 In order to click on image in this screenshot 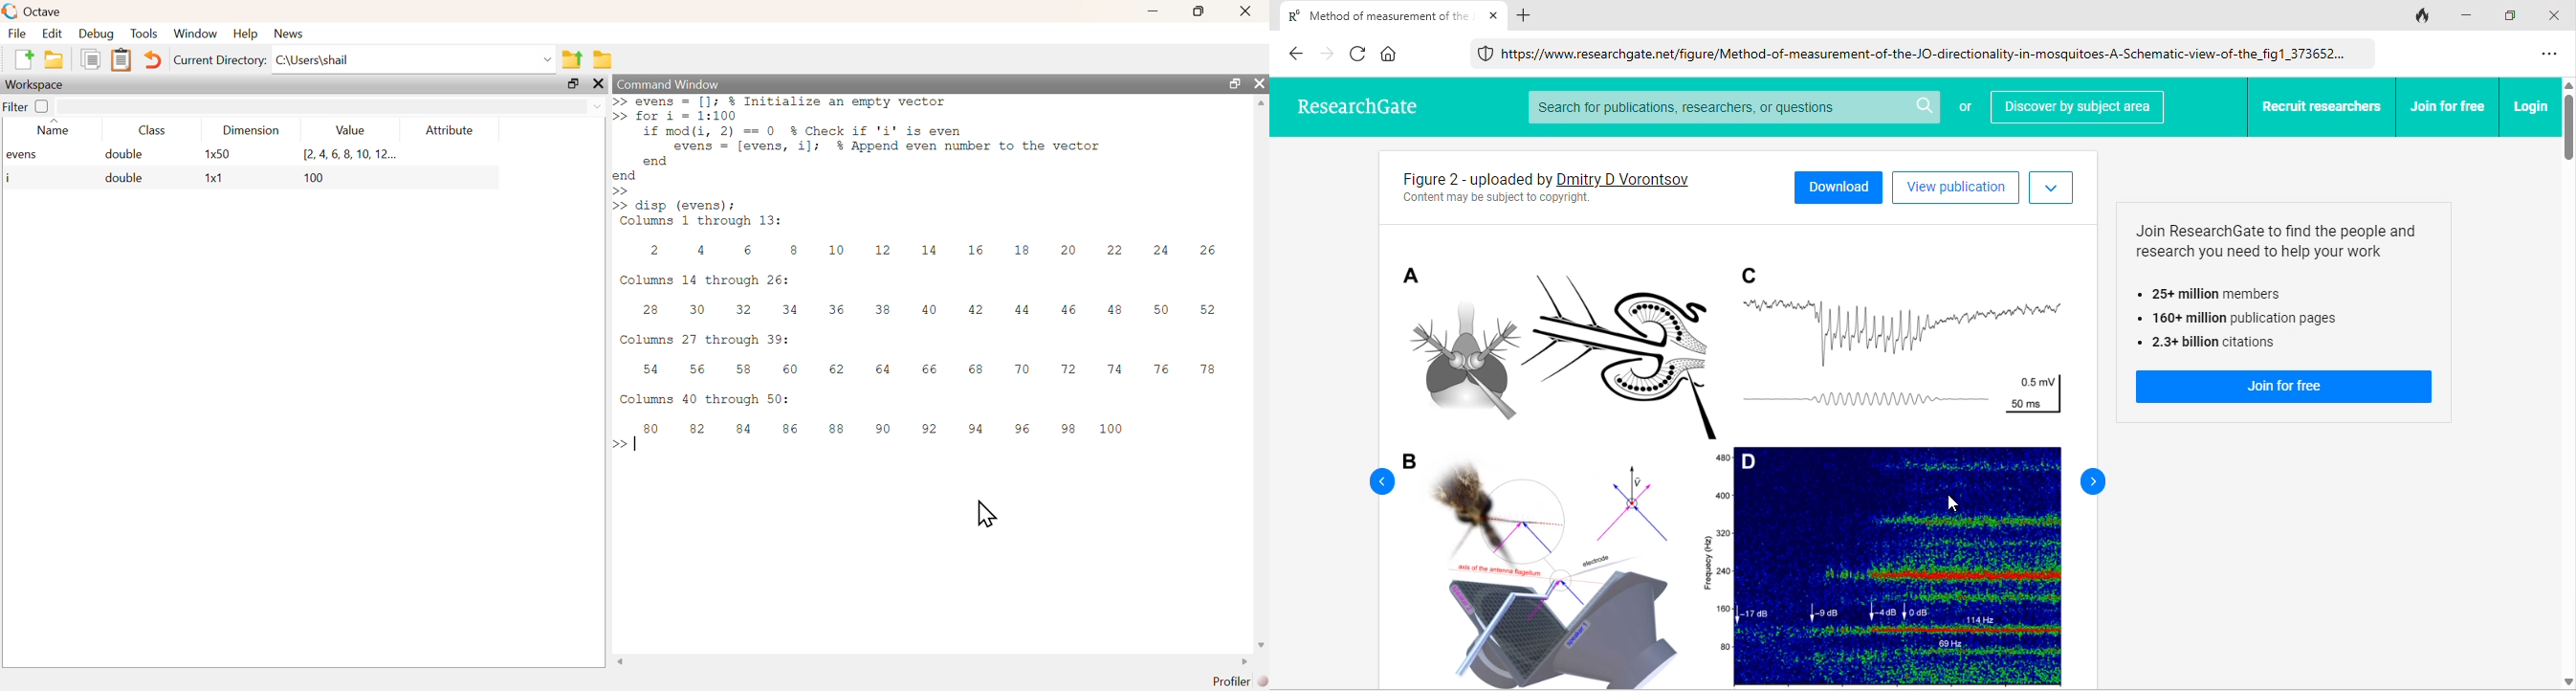, I will do `click(1728, 454)`.